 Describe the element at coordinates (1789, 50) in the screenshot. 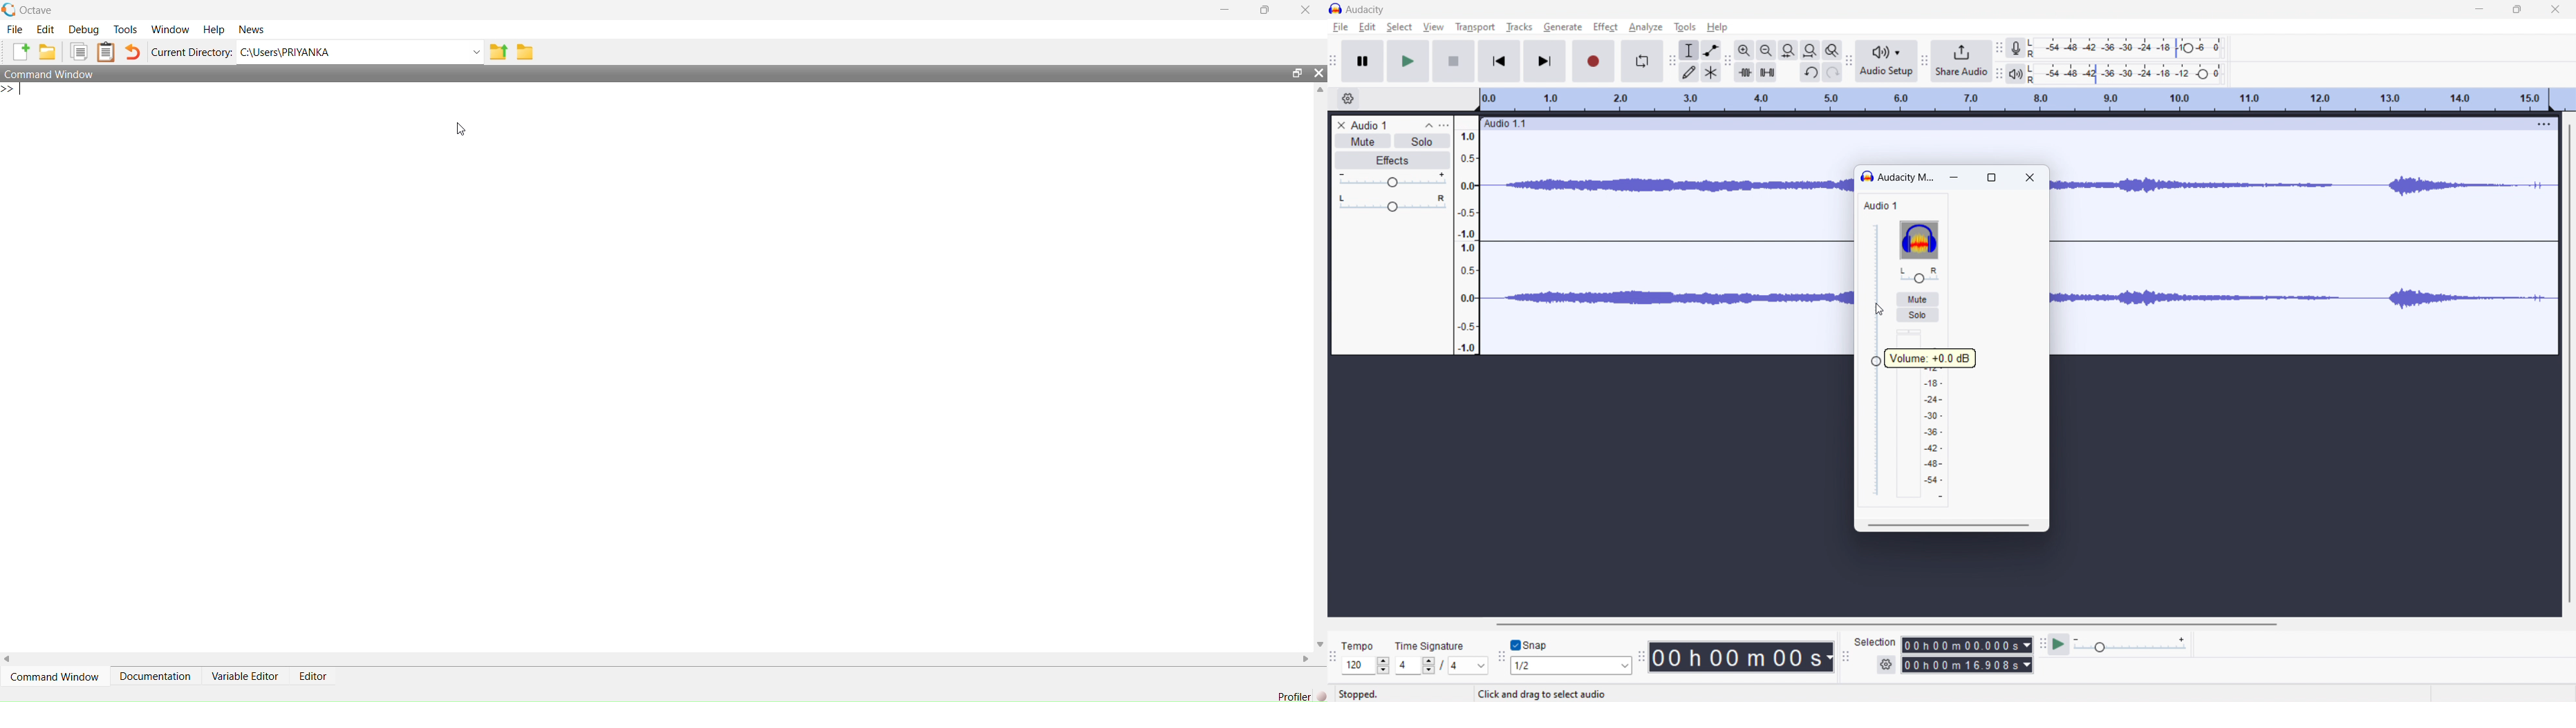

I see `fit seleccction to width` at that location.